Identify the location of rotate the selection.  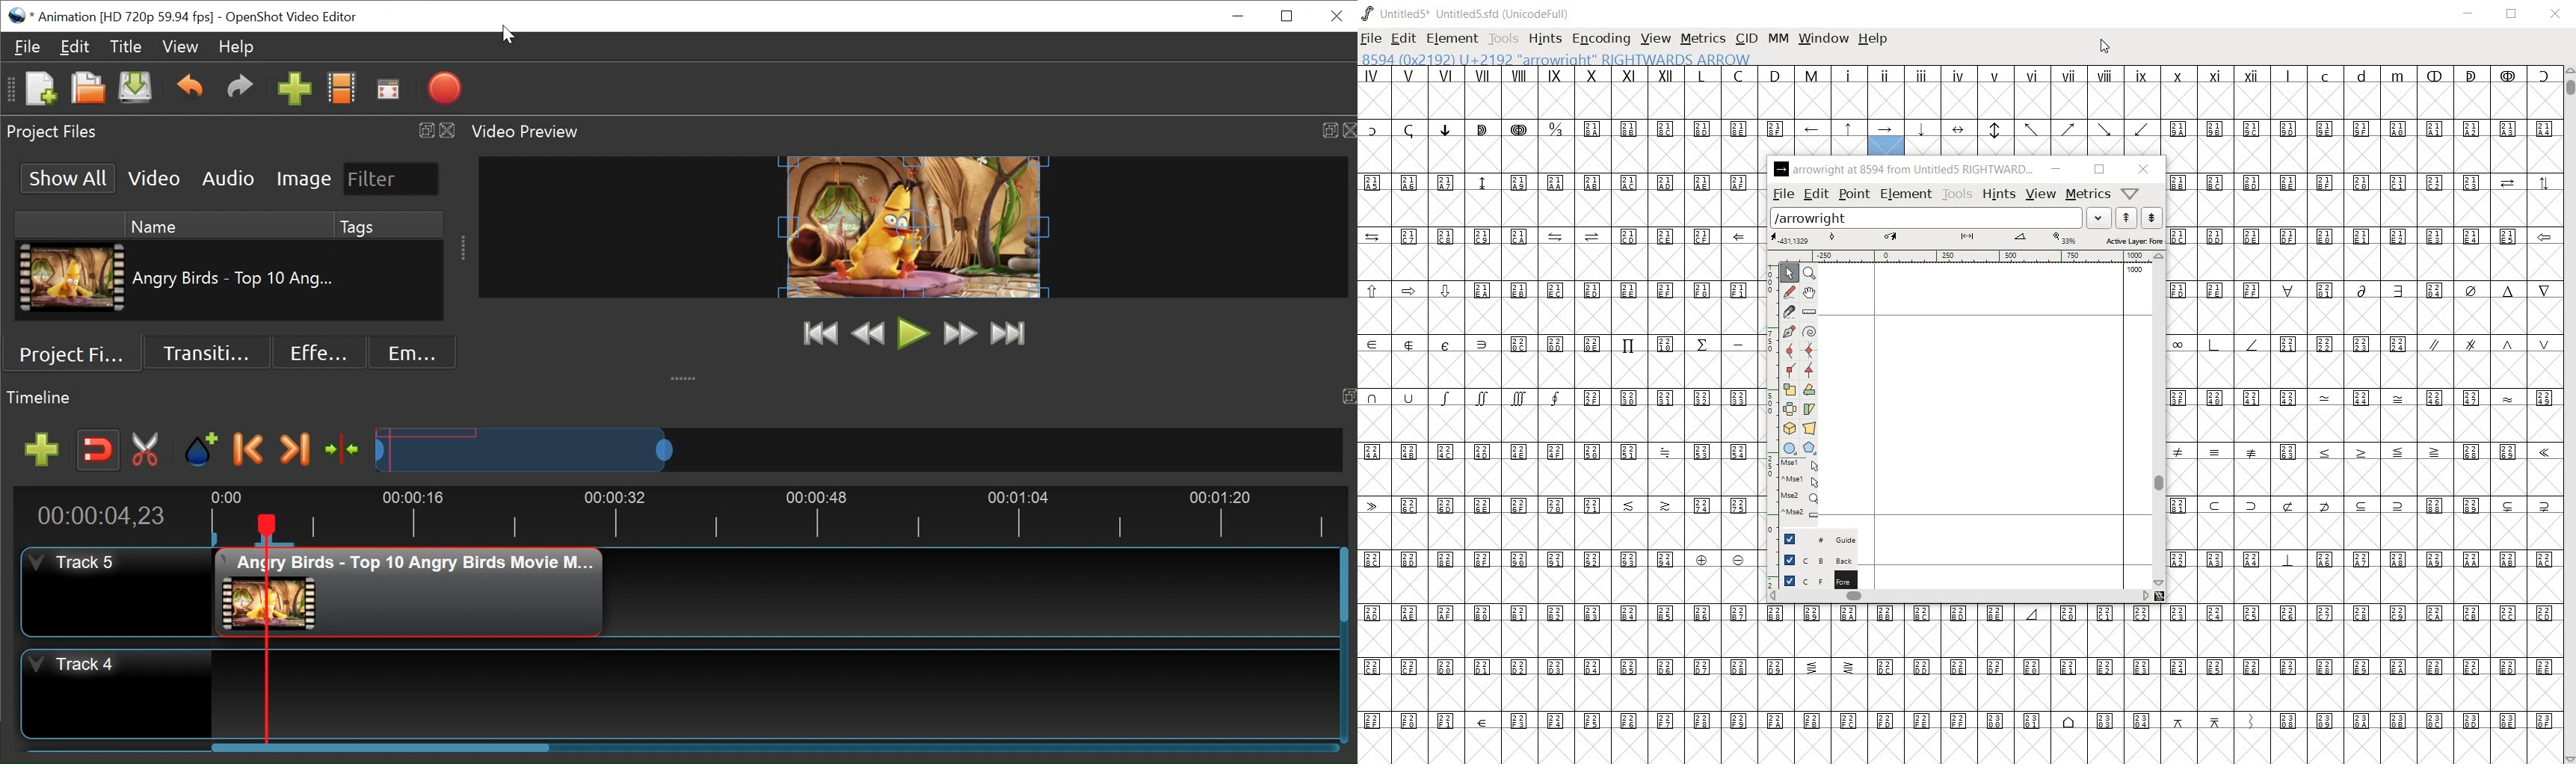
(1811, 391).